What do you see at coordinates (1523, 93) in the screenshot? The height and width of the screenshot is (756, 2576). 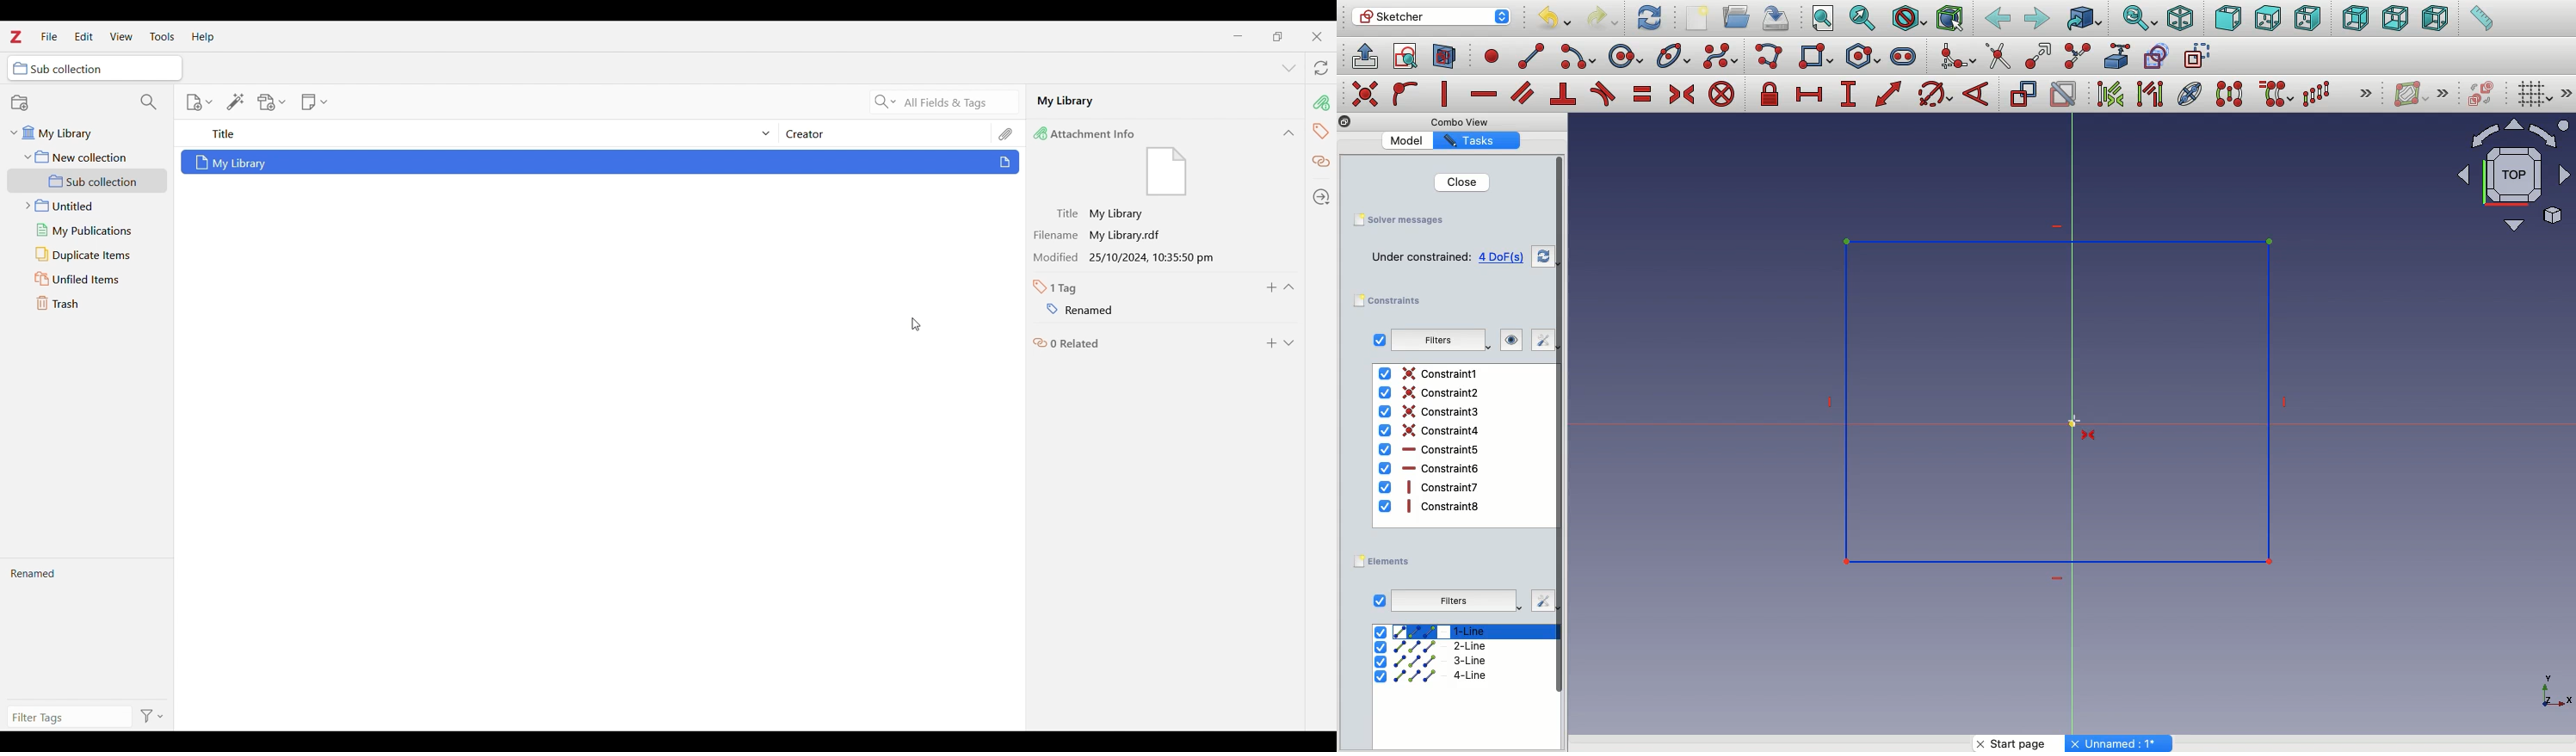 I see `constrain parallel` at bounding box center [1523, 93].